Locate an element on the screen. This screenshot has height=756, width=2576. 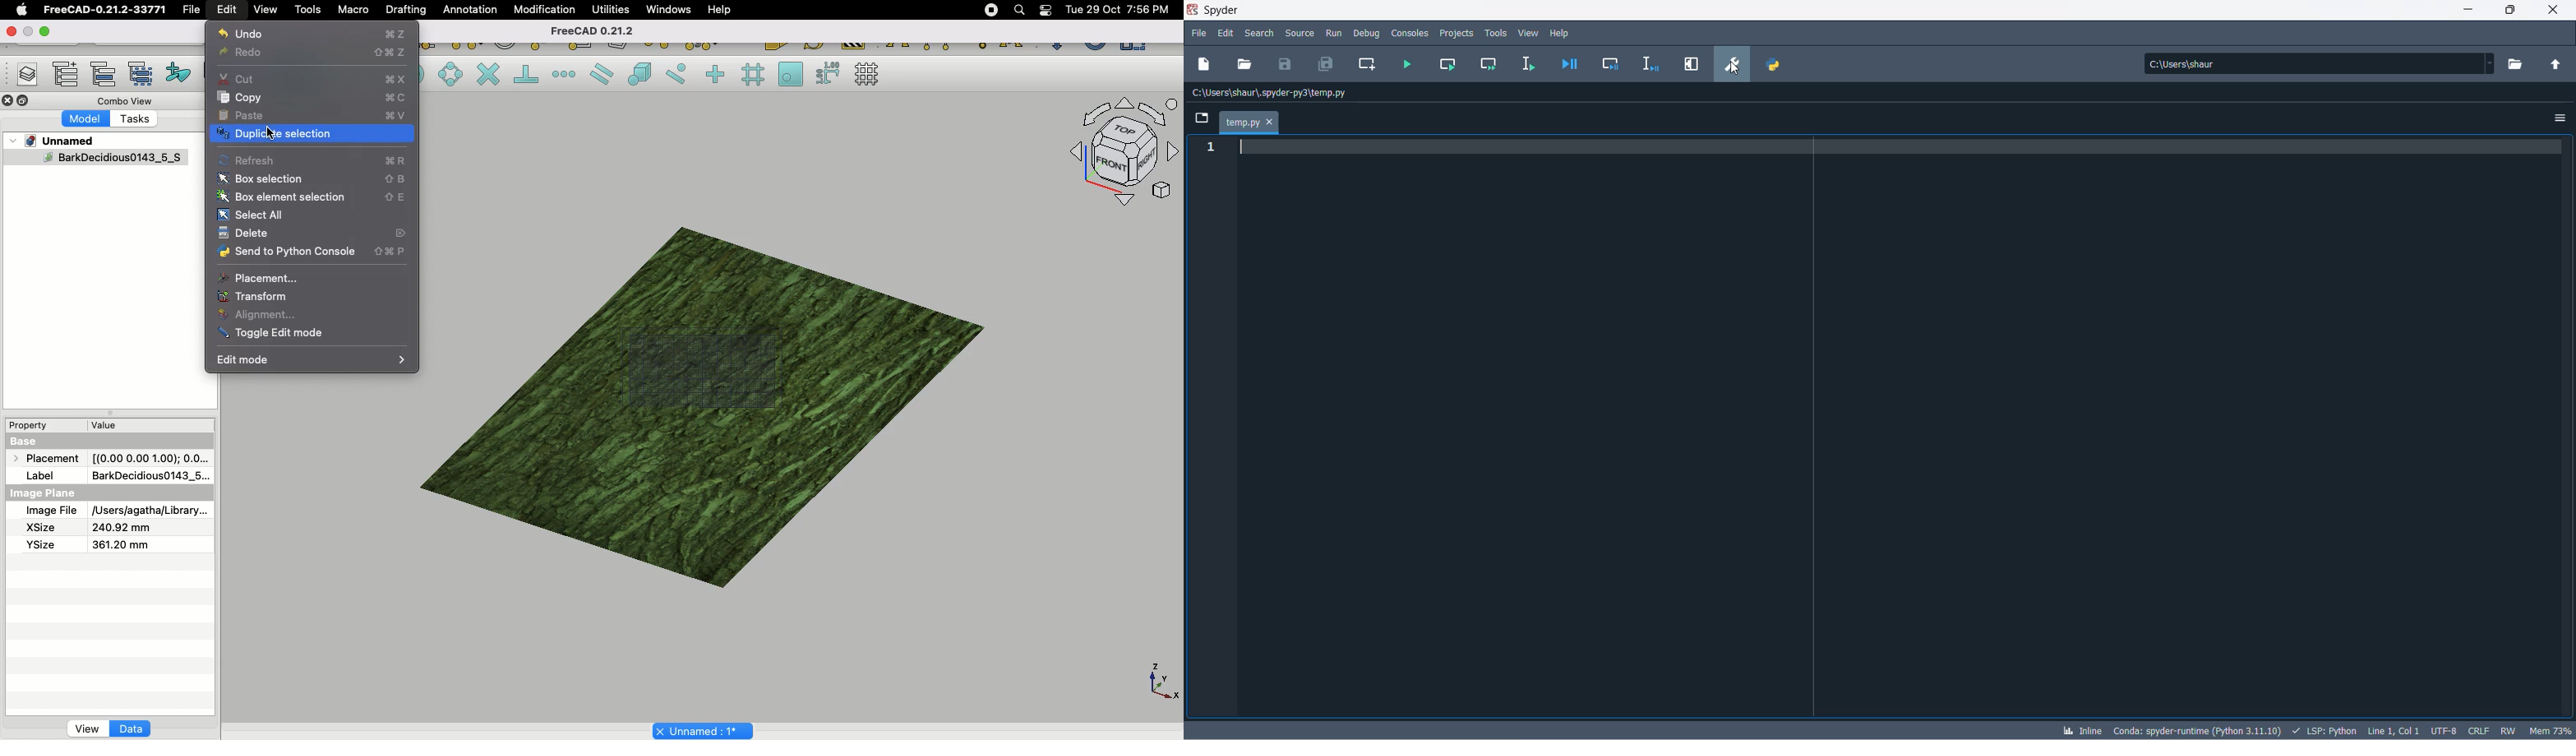
spyder version is located at coordinates (2195, 730).